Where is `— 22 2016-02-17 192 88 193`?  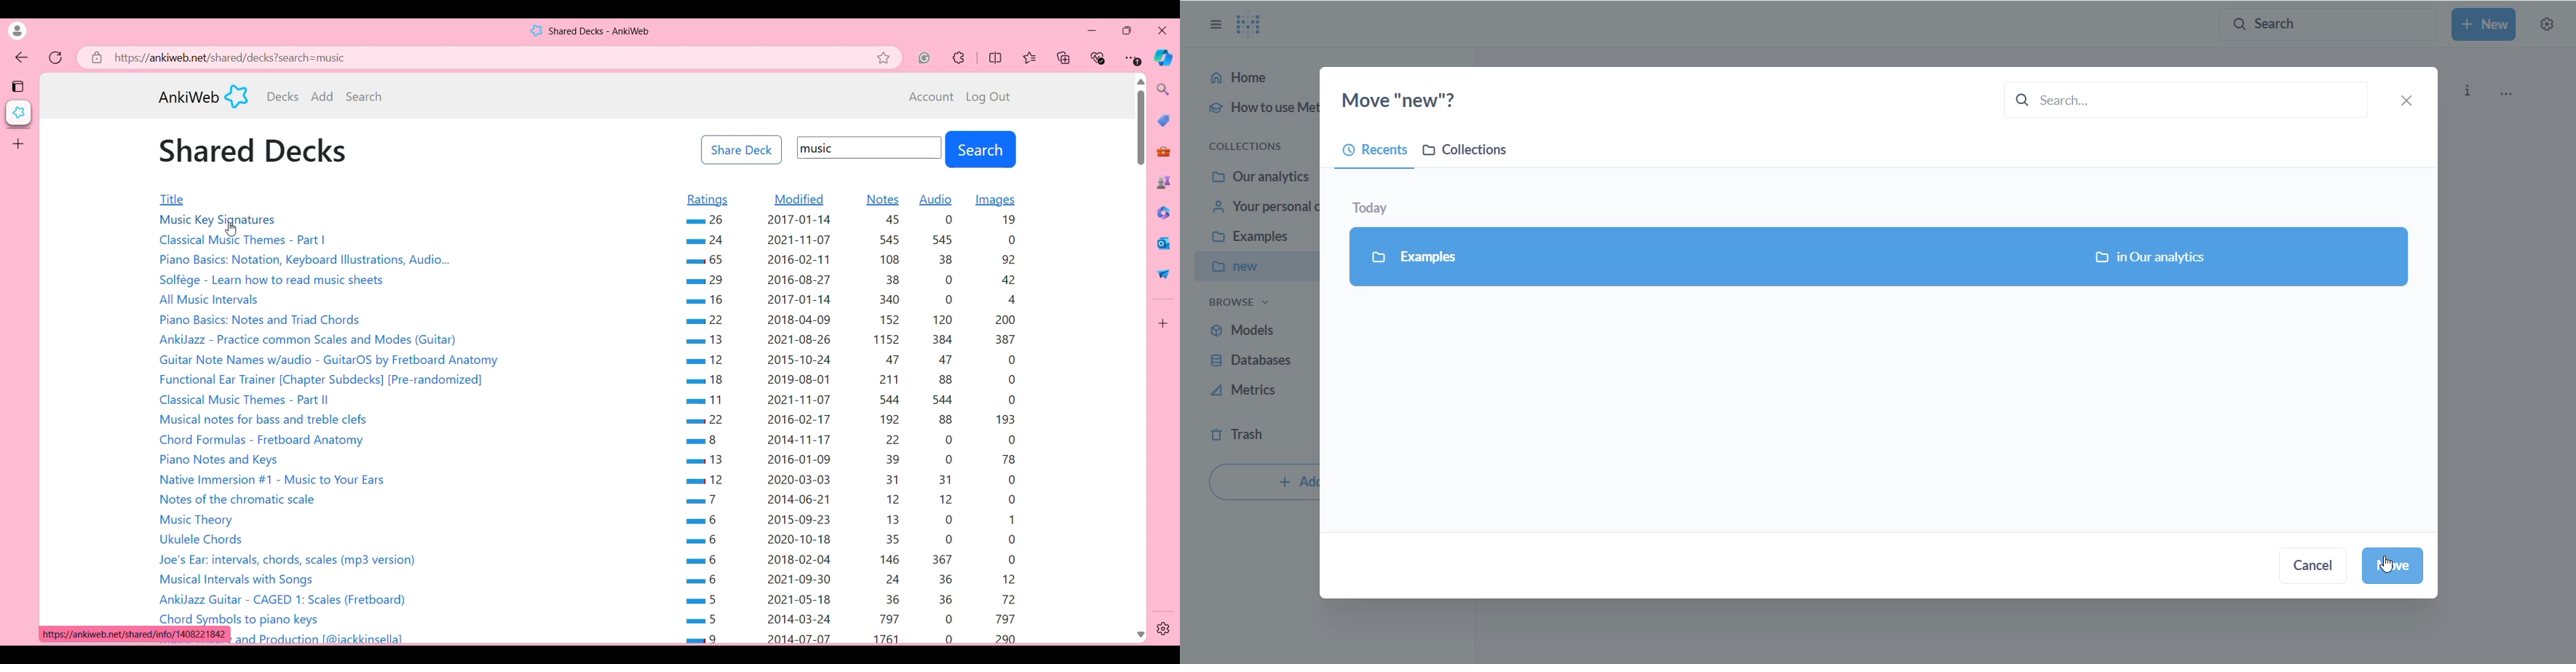
— 22 2016-02-17 192 88 193 is located at coordinates (851, 421).